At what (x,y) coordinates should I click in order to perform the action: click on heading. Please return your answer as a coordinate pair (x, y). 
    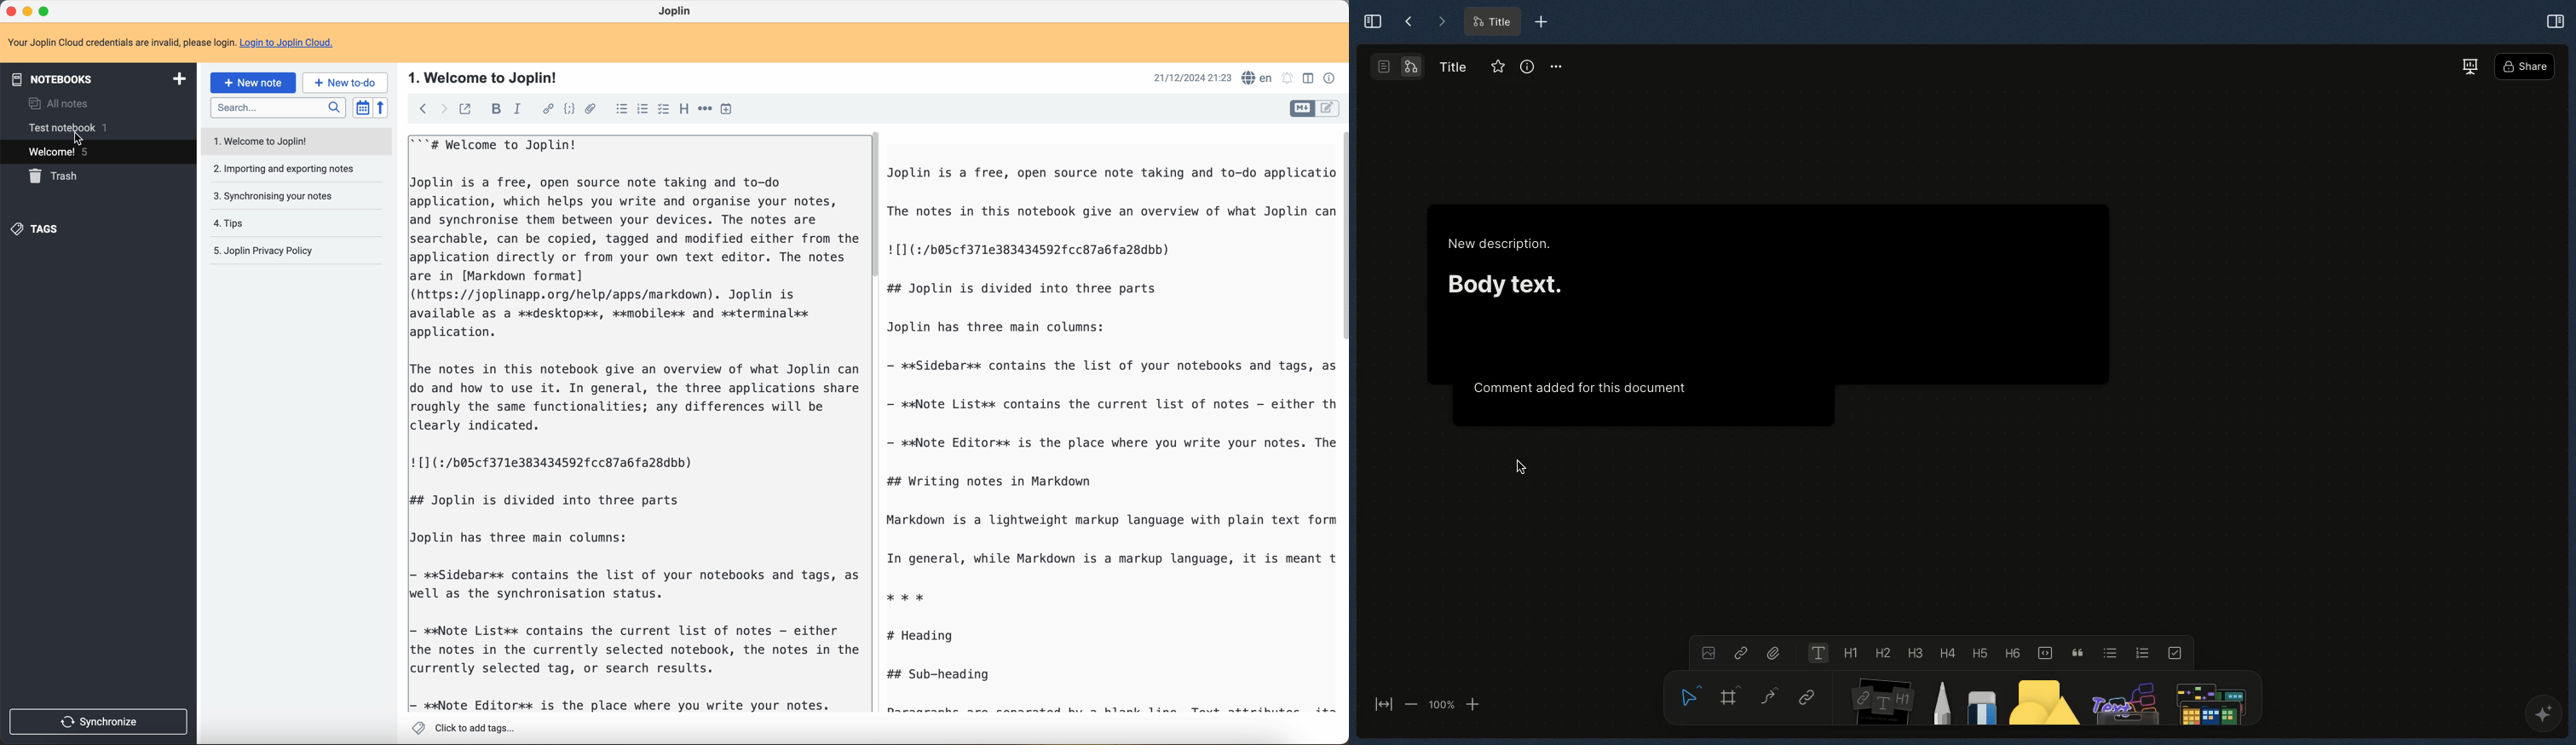
    Looking at the image, I should click on (684, 111).